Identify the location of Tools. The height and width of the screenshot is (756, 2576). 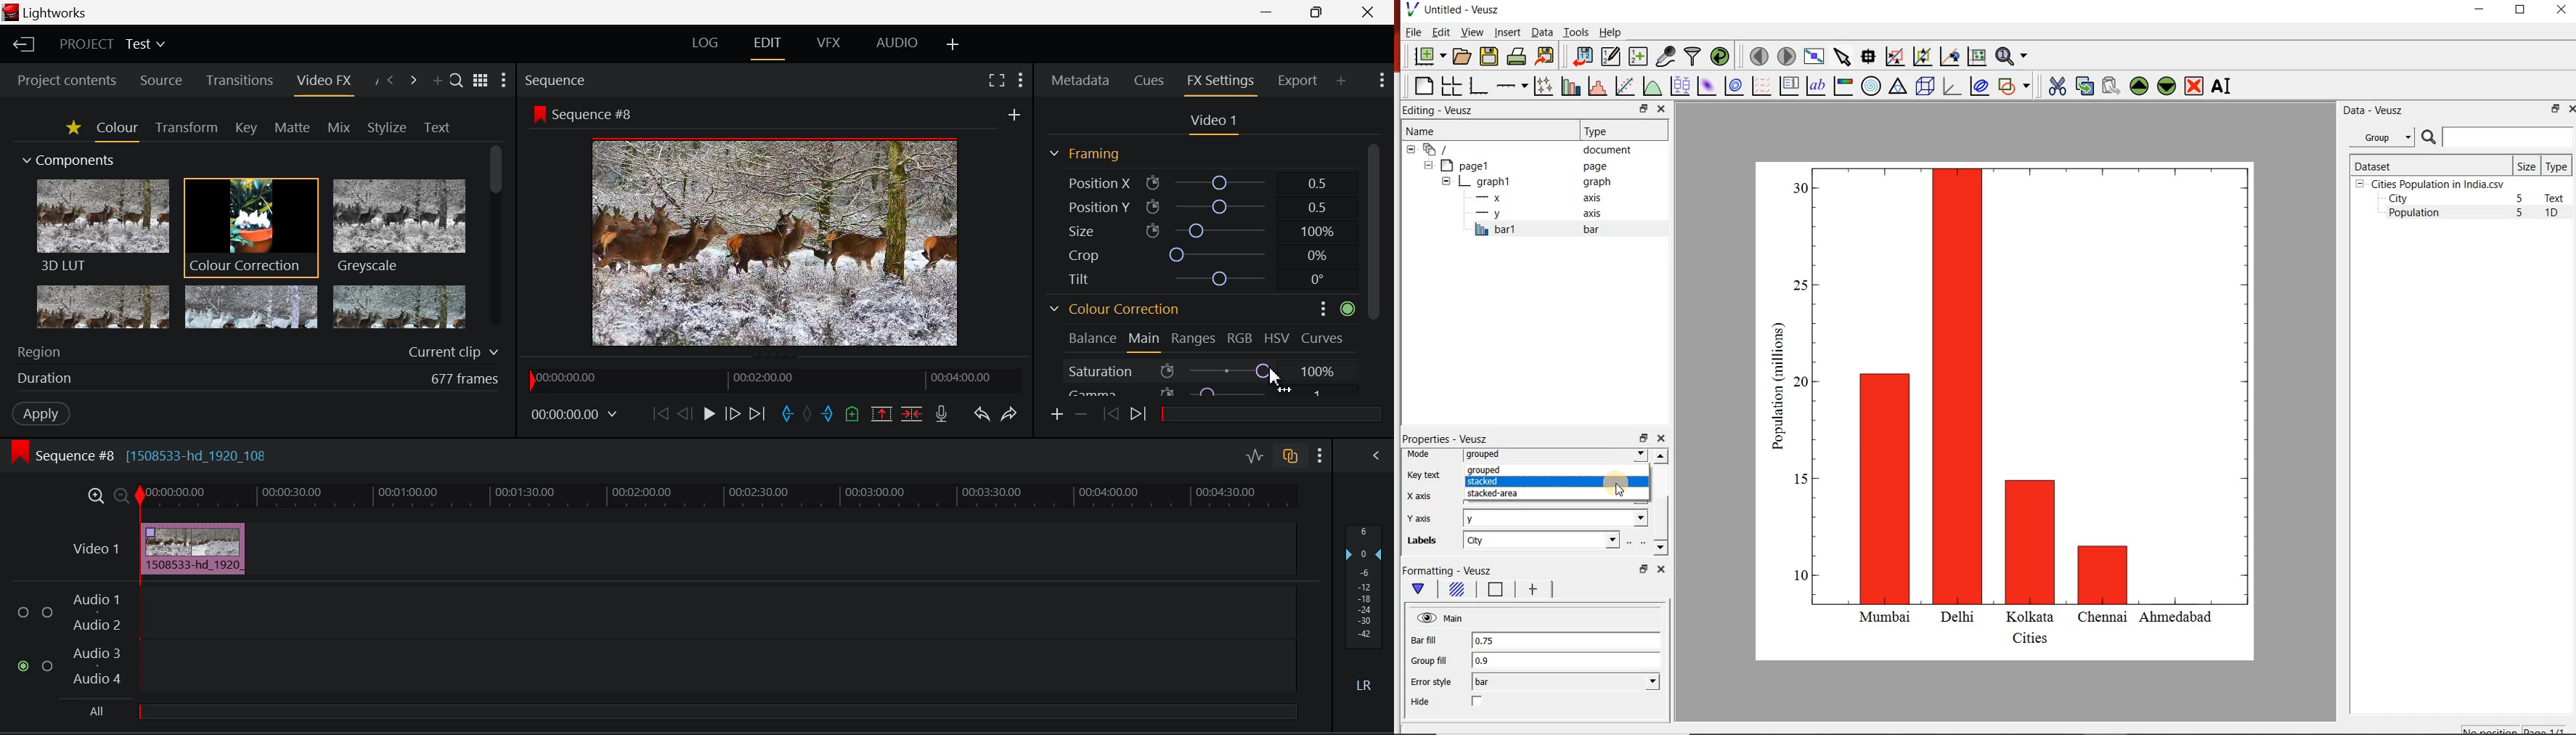
(1575, 32).